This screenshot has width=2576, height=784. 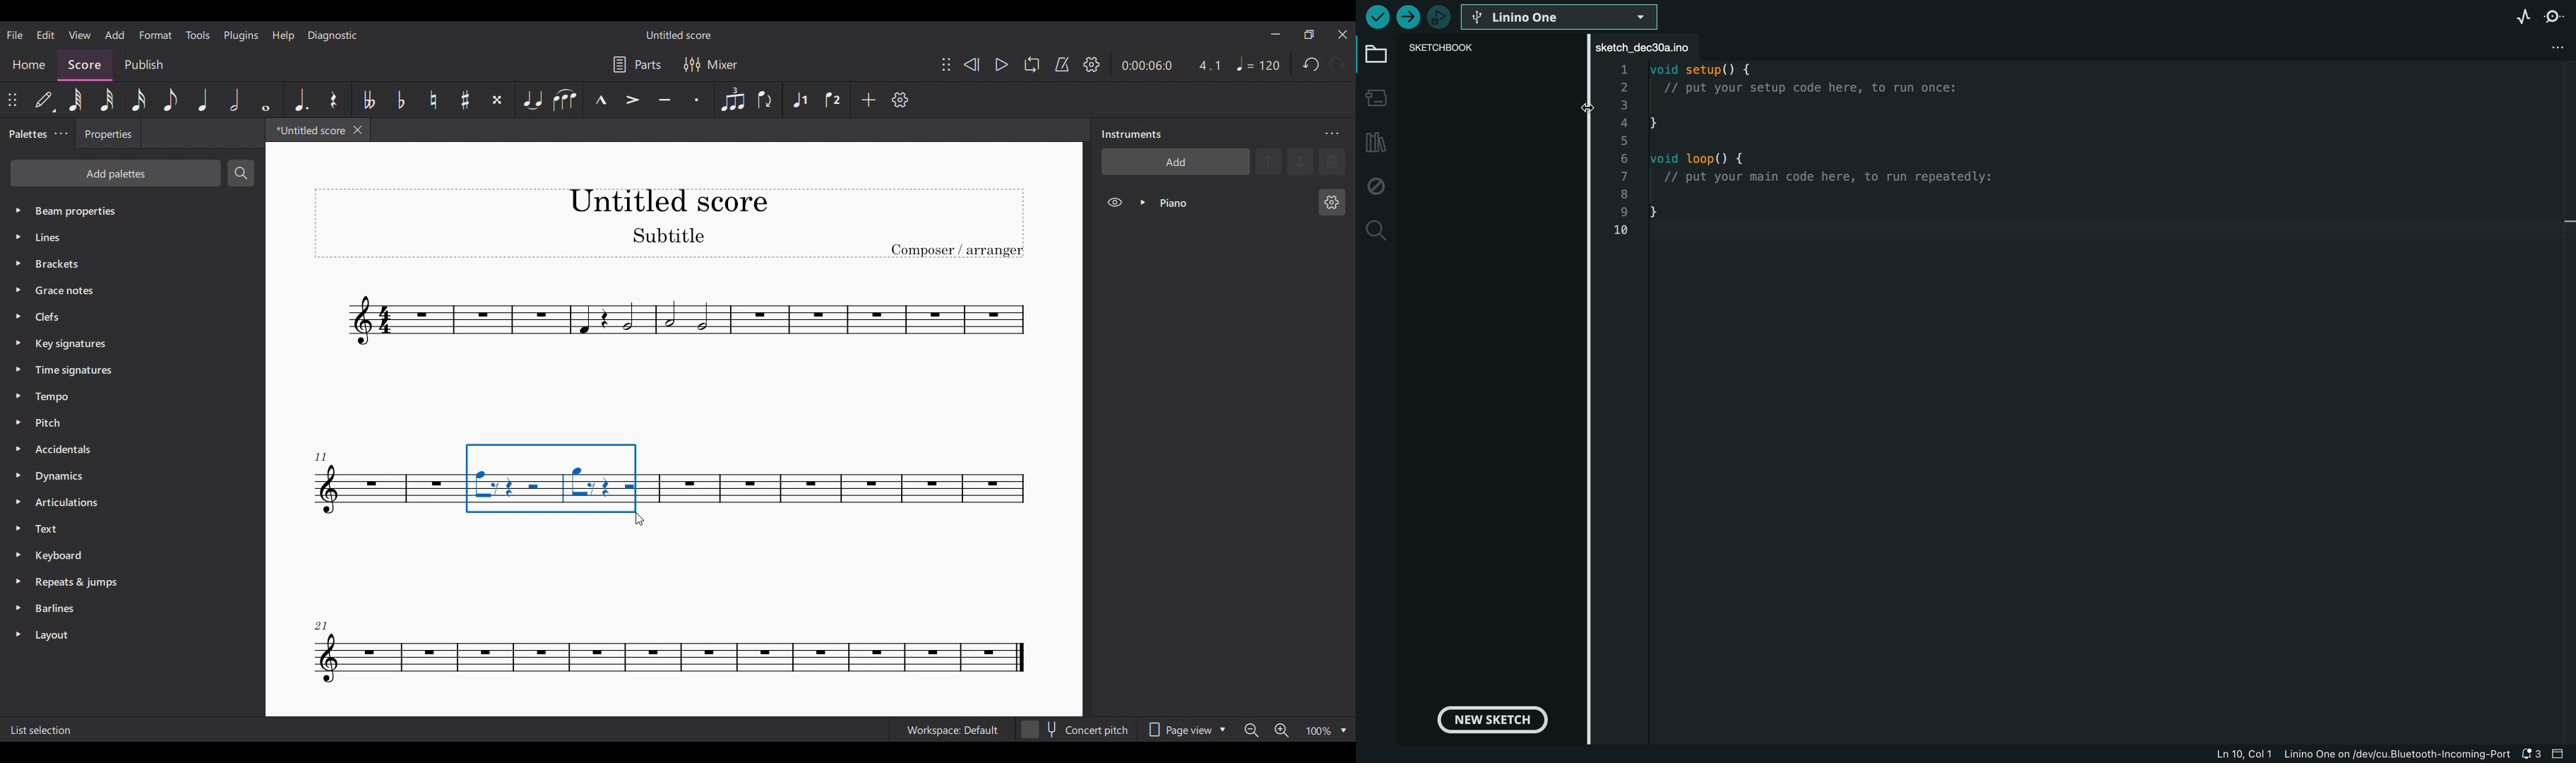 What do you see at coordinates (1188, 726) in the screenshot?
I see `Page view options` at bounding box center [1188, 726].